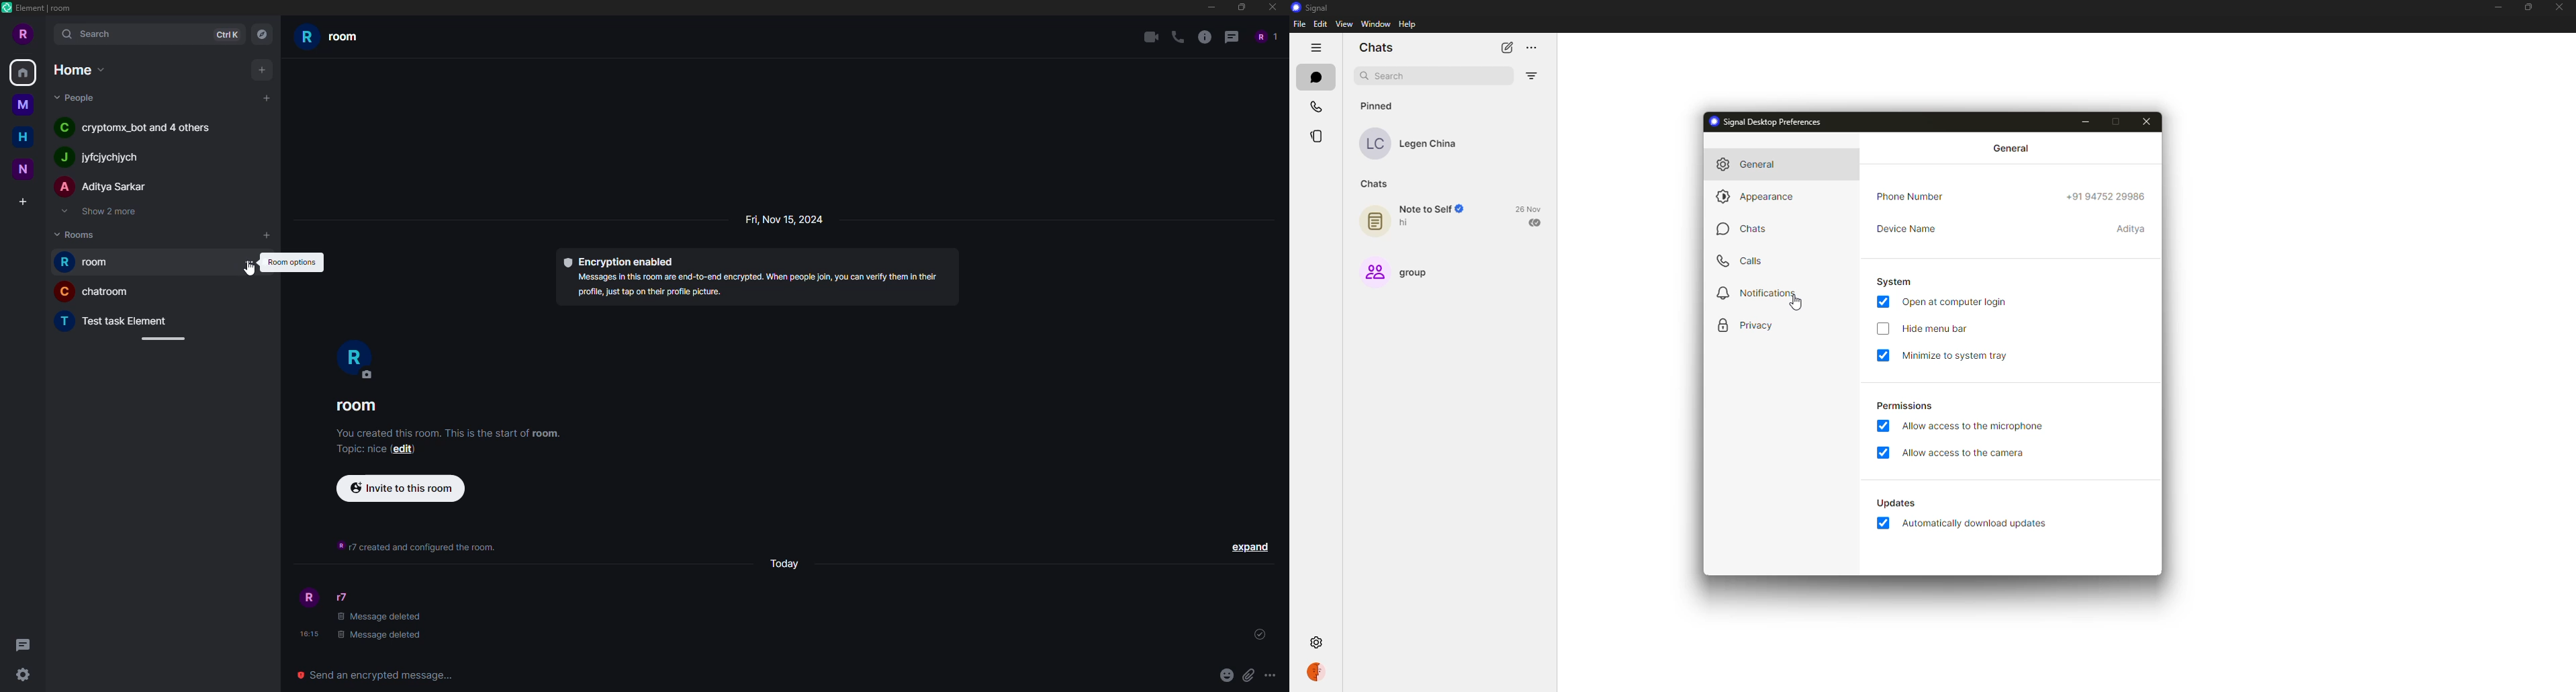 The width and height of the screenshot is (2576, 700). What do you see at coordinates (1958, 302) in the screenshot?
I see `open at login` at bounding box center [1958, 302].